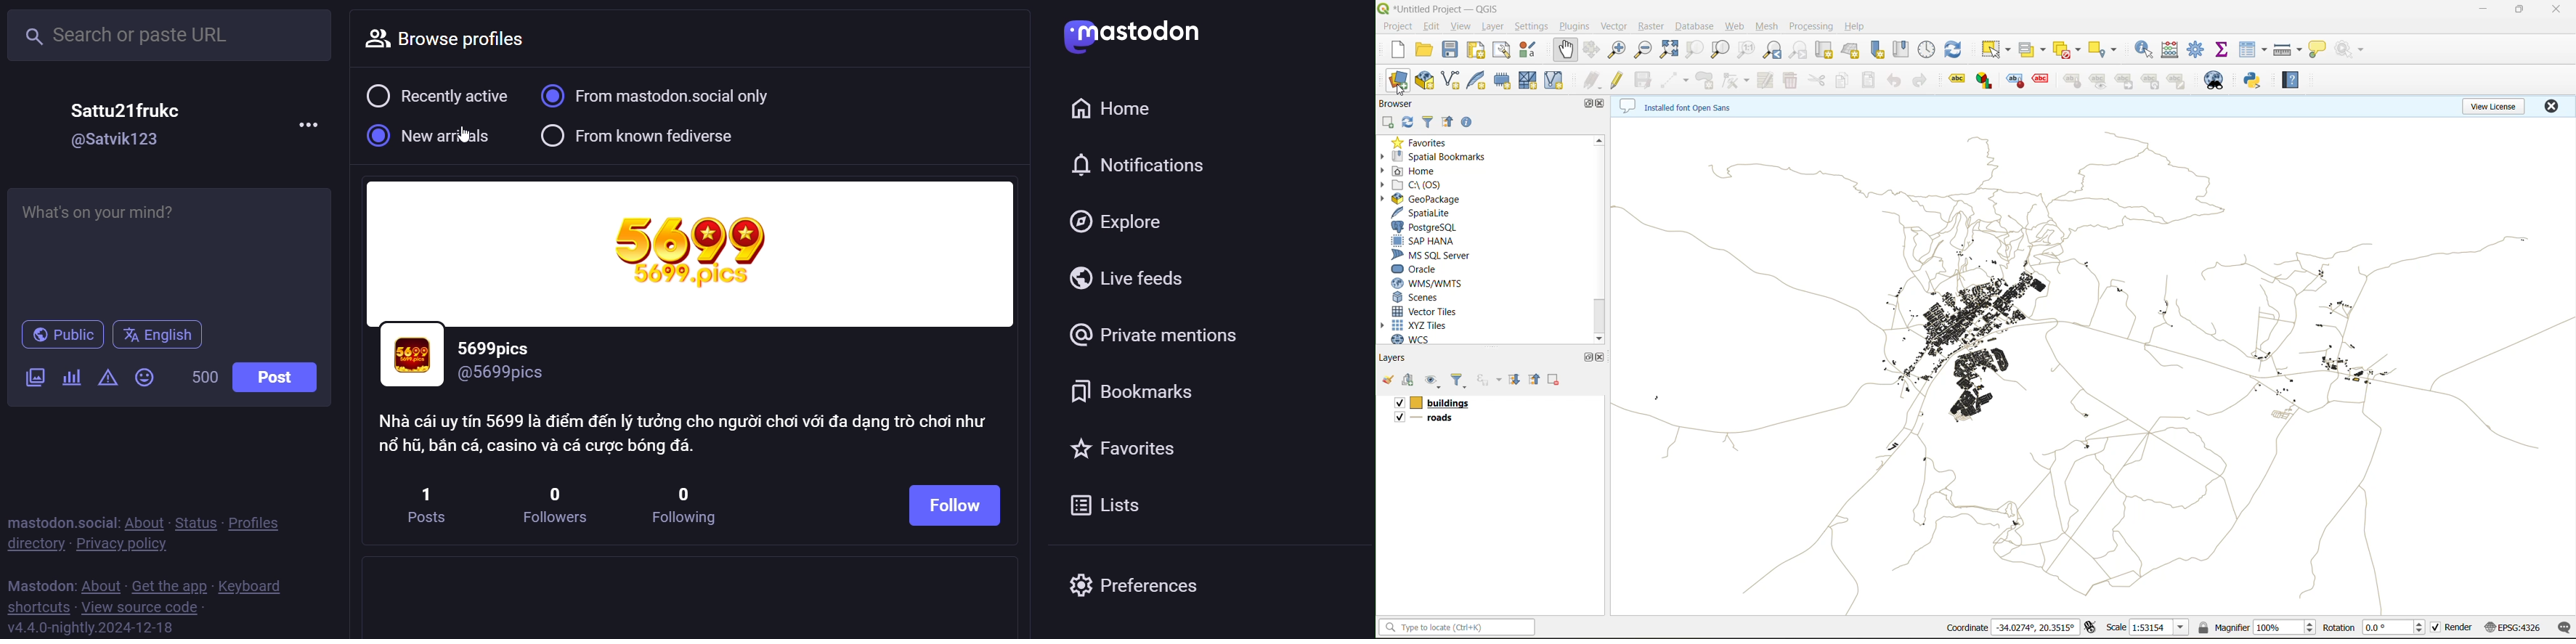  I want to click on refresh, so click(1953, 51).